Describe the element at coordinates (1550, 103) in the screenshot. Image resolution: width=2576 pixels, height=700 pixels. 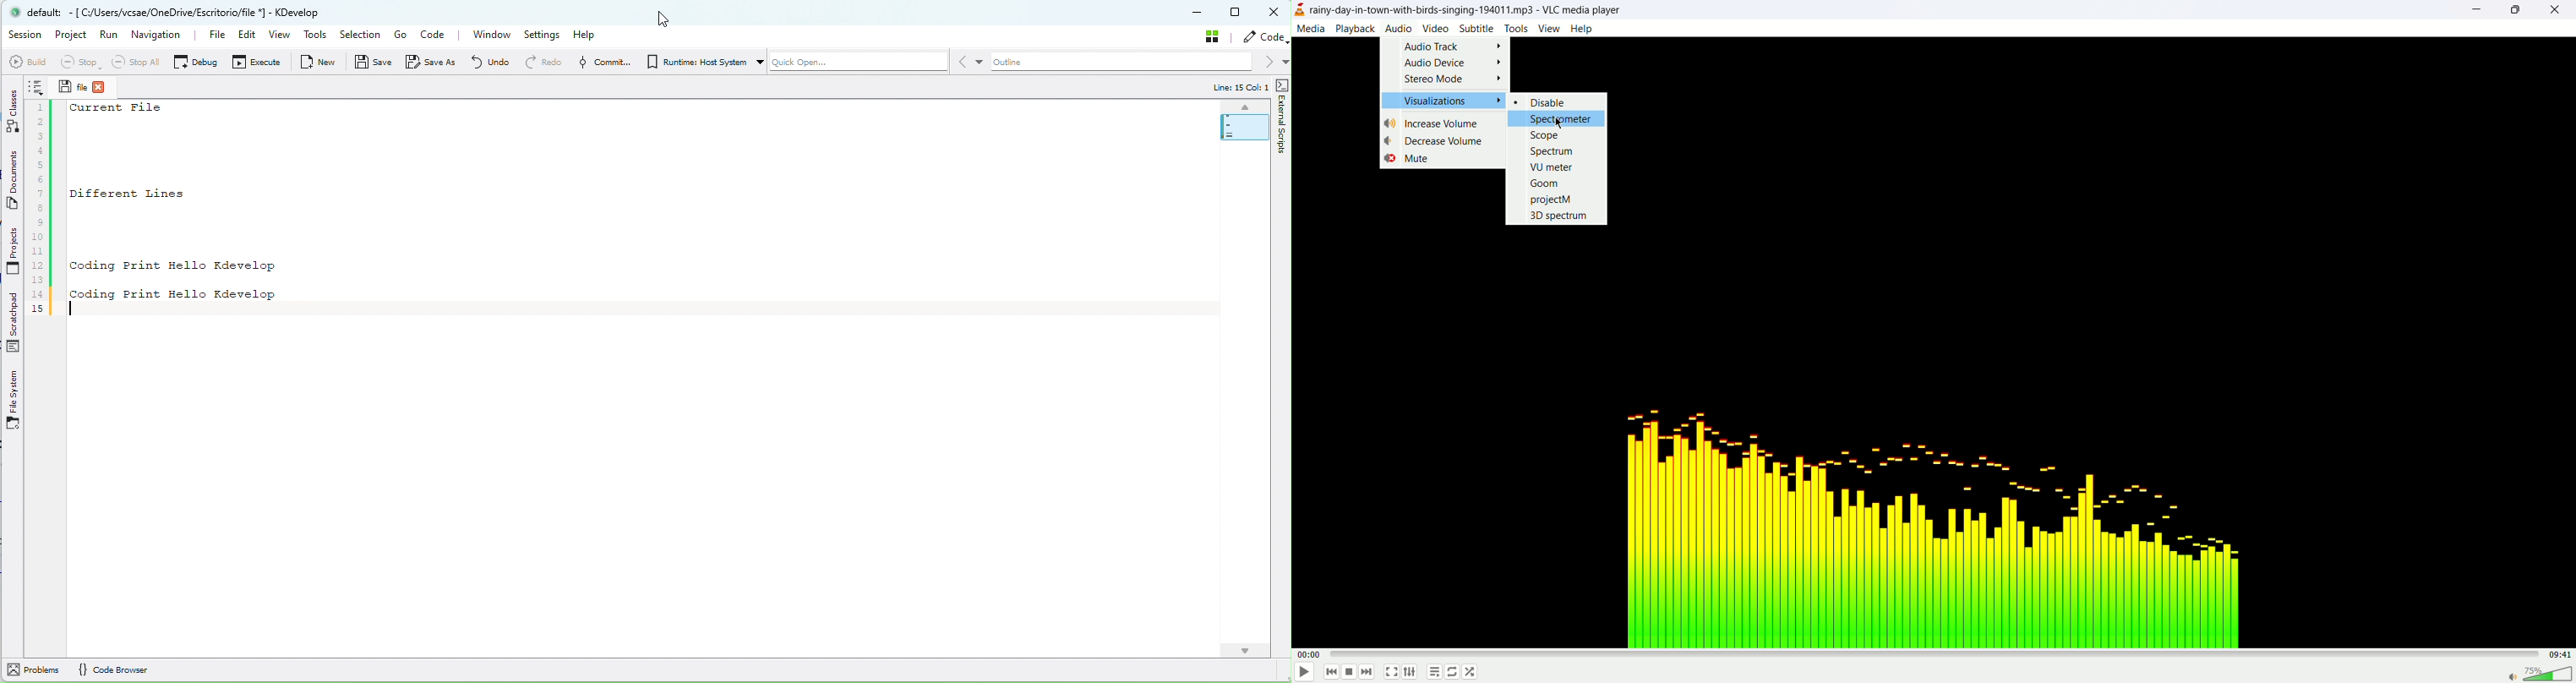
I see `disable` at that location.